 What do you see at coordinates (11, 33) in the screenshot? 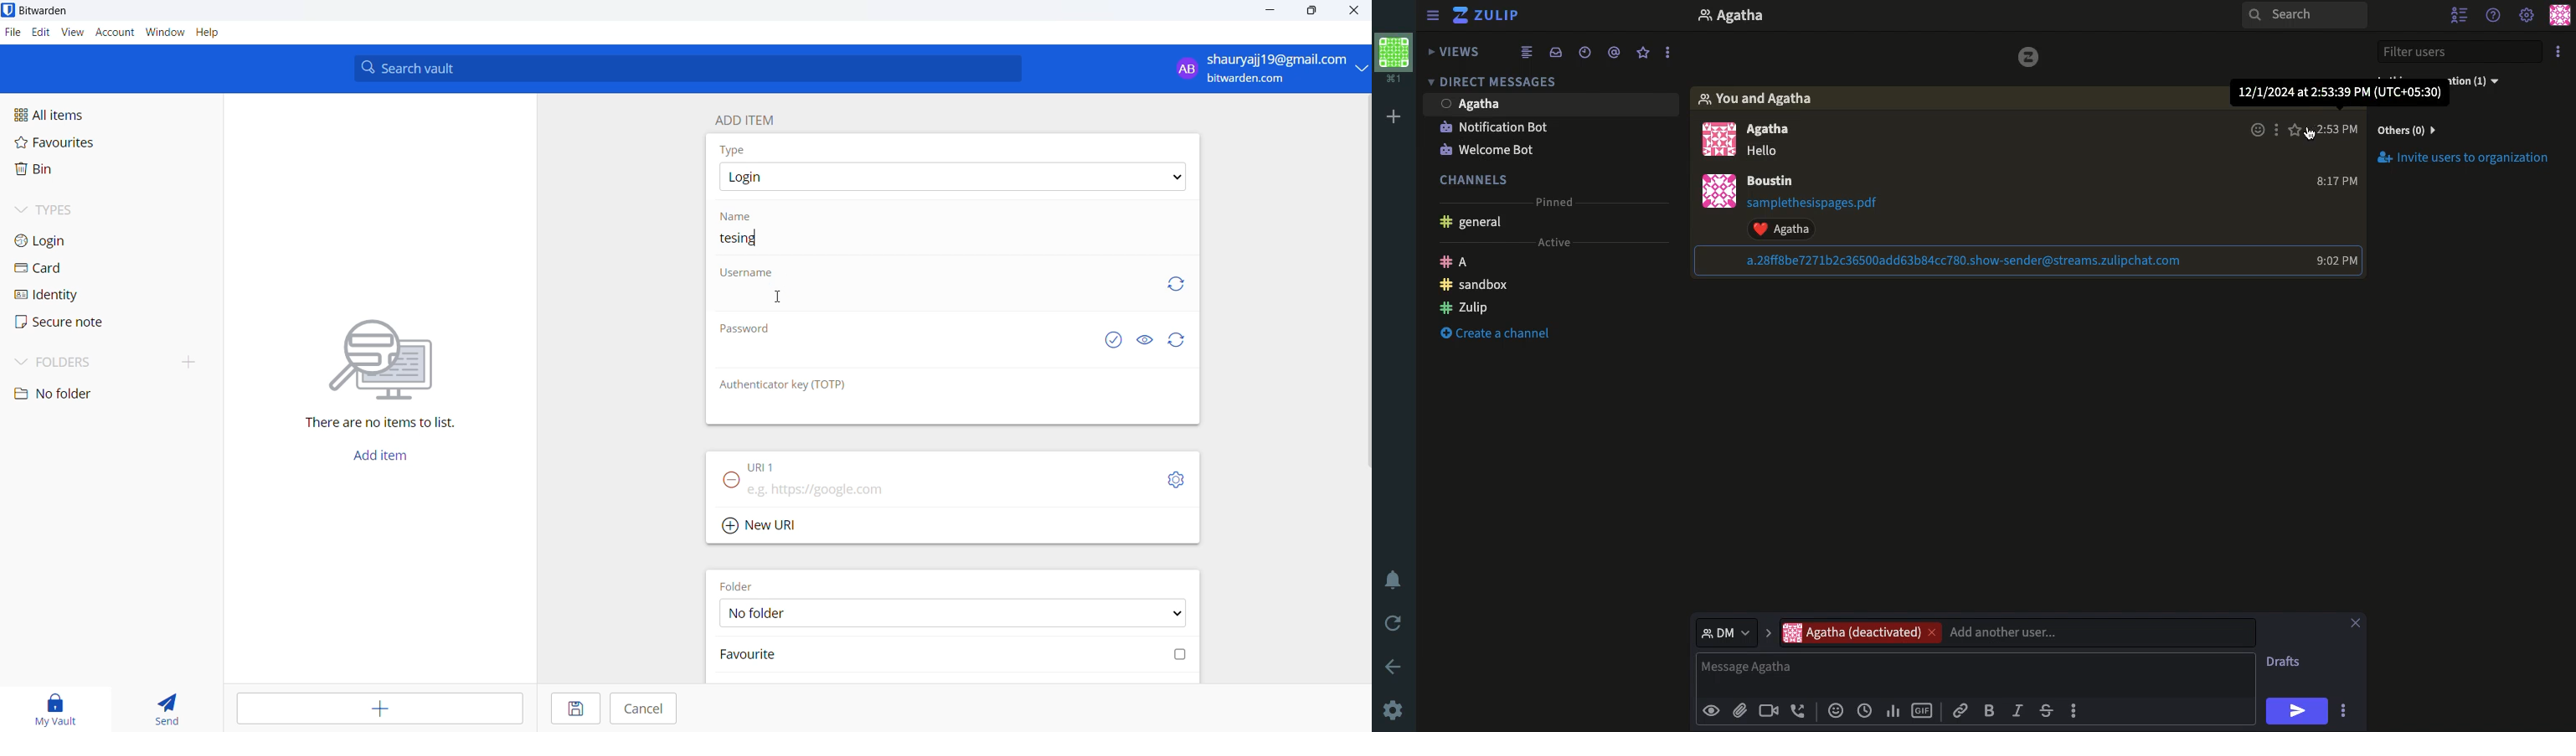
I see `File` at bounding box center [11, 33].